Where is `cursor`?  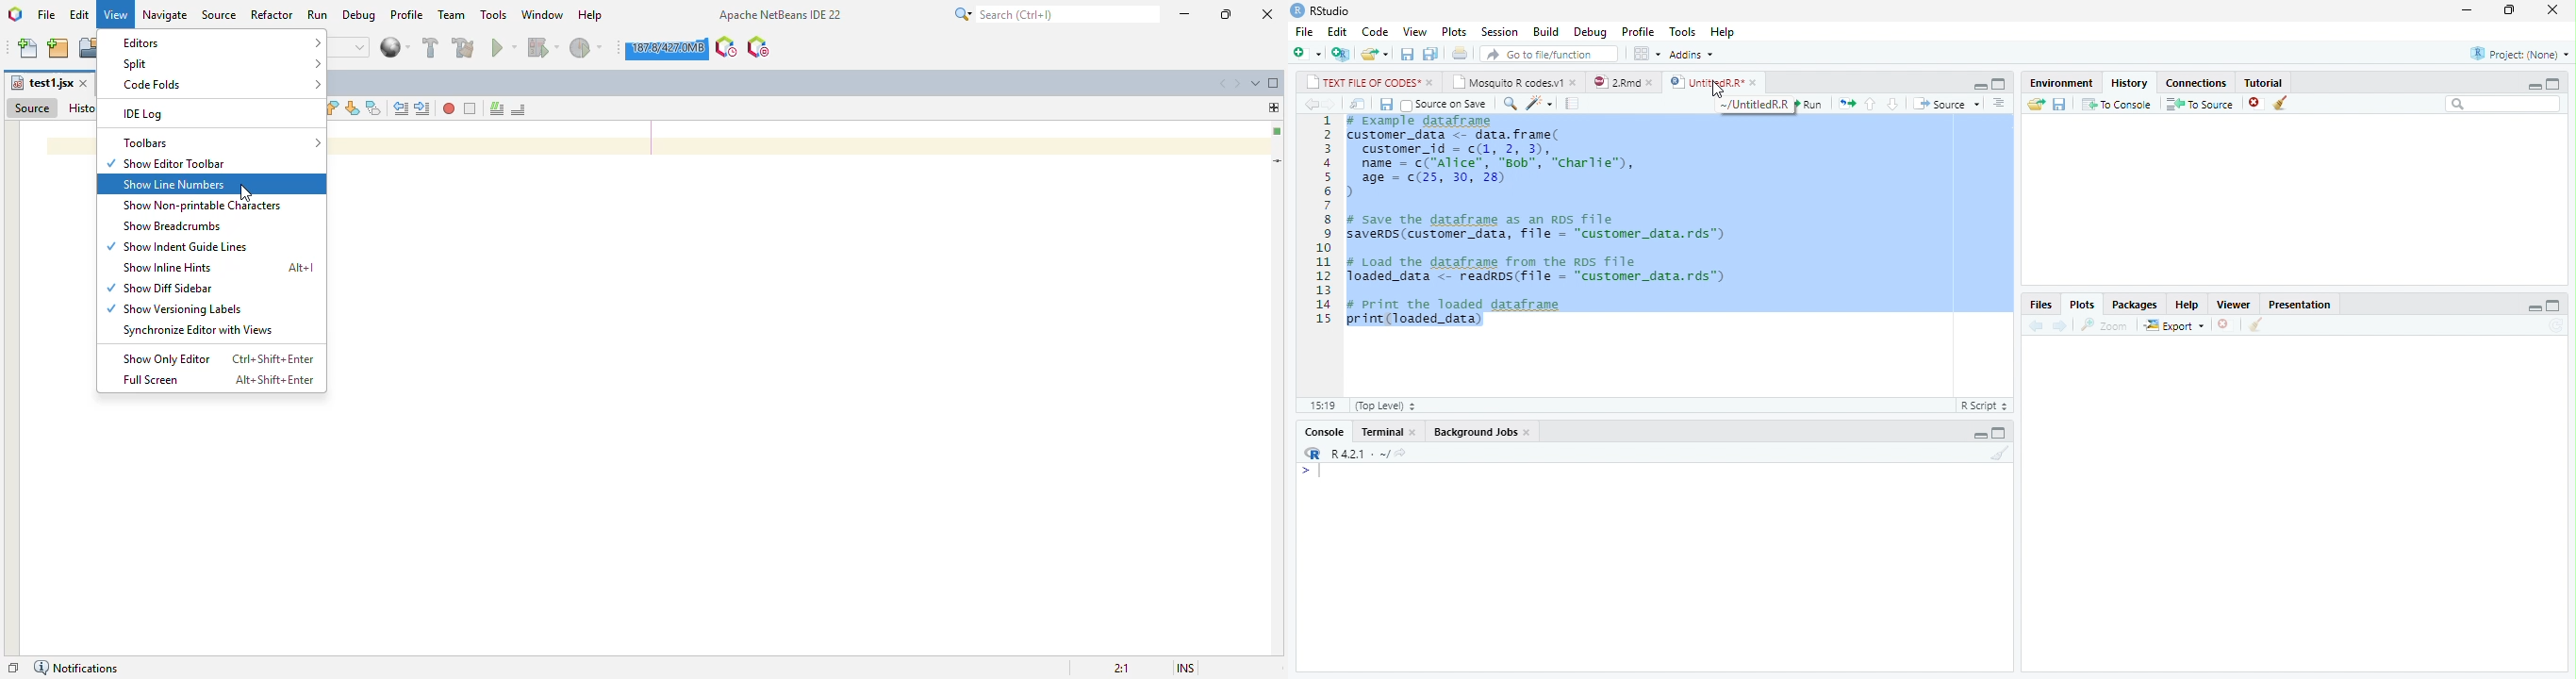
cursor is located at coordinates (1717, 91).